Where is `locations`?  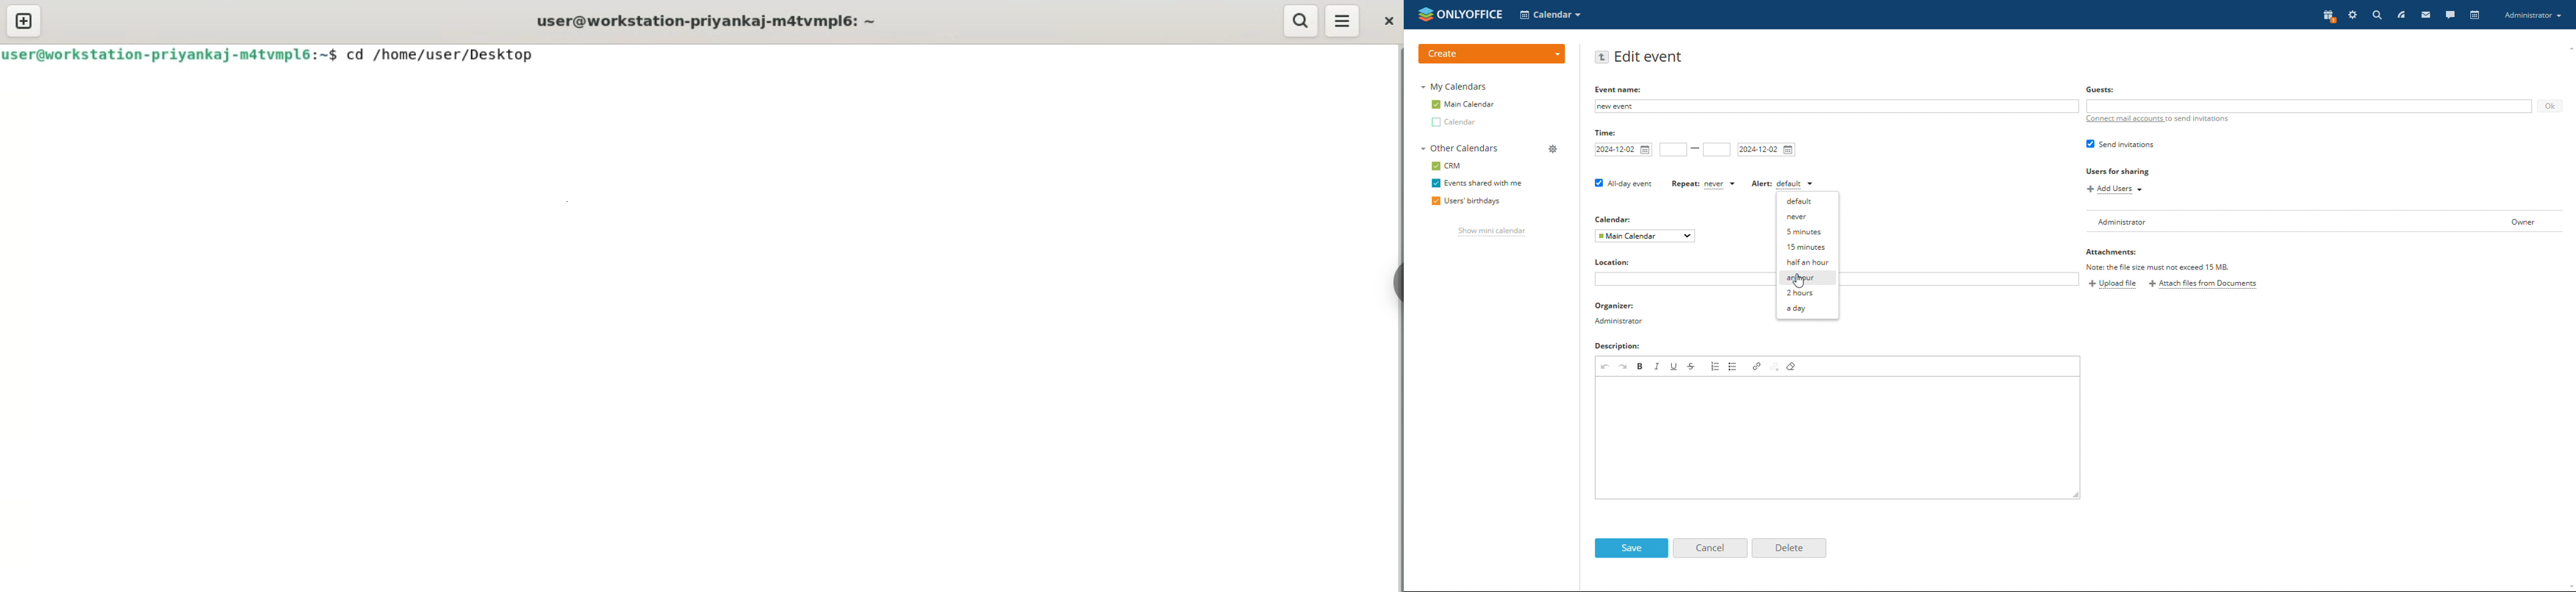 locations is located at coordinates (1614, 265).